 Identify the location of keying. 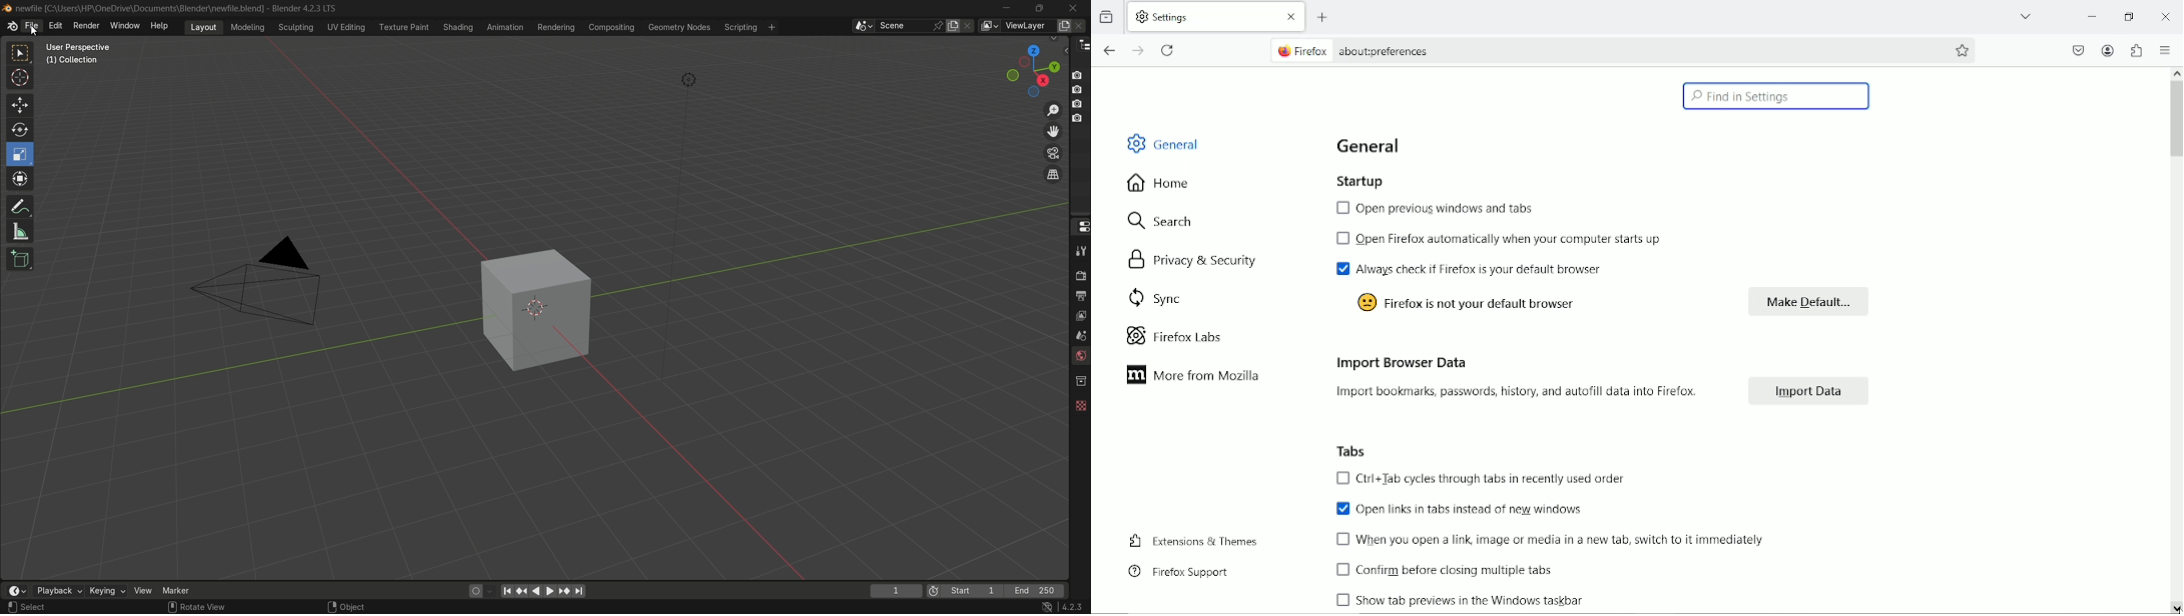
(106, 592).